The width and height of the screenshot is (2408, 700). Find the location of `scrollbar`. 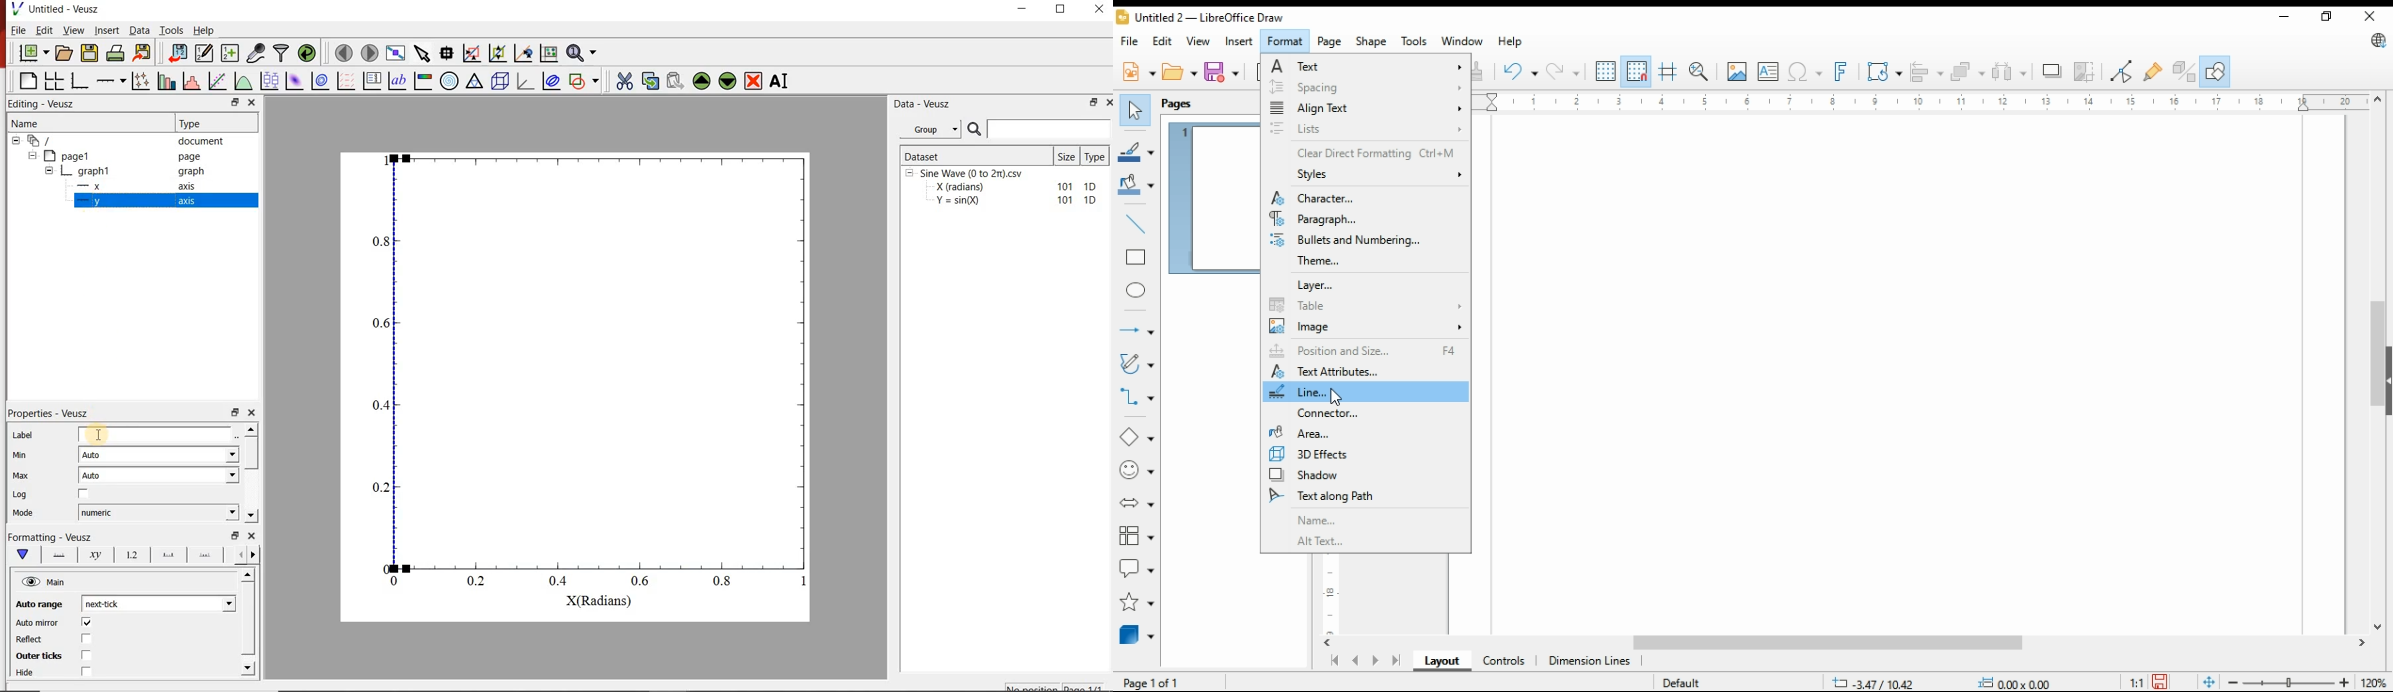

scrollbar is located at coordinates (253, 454).